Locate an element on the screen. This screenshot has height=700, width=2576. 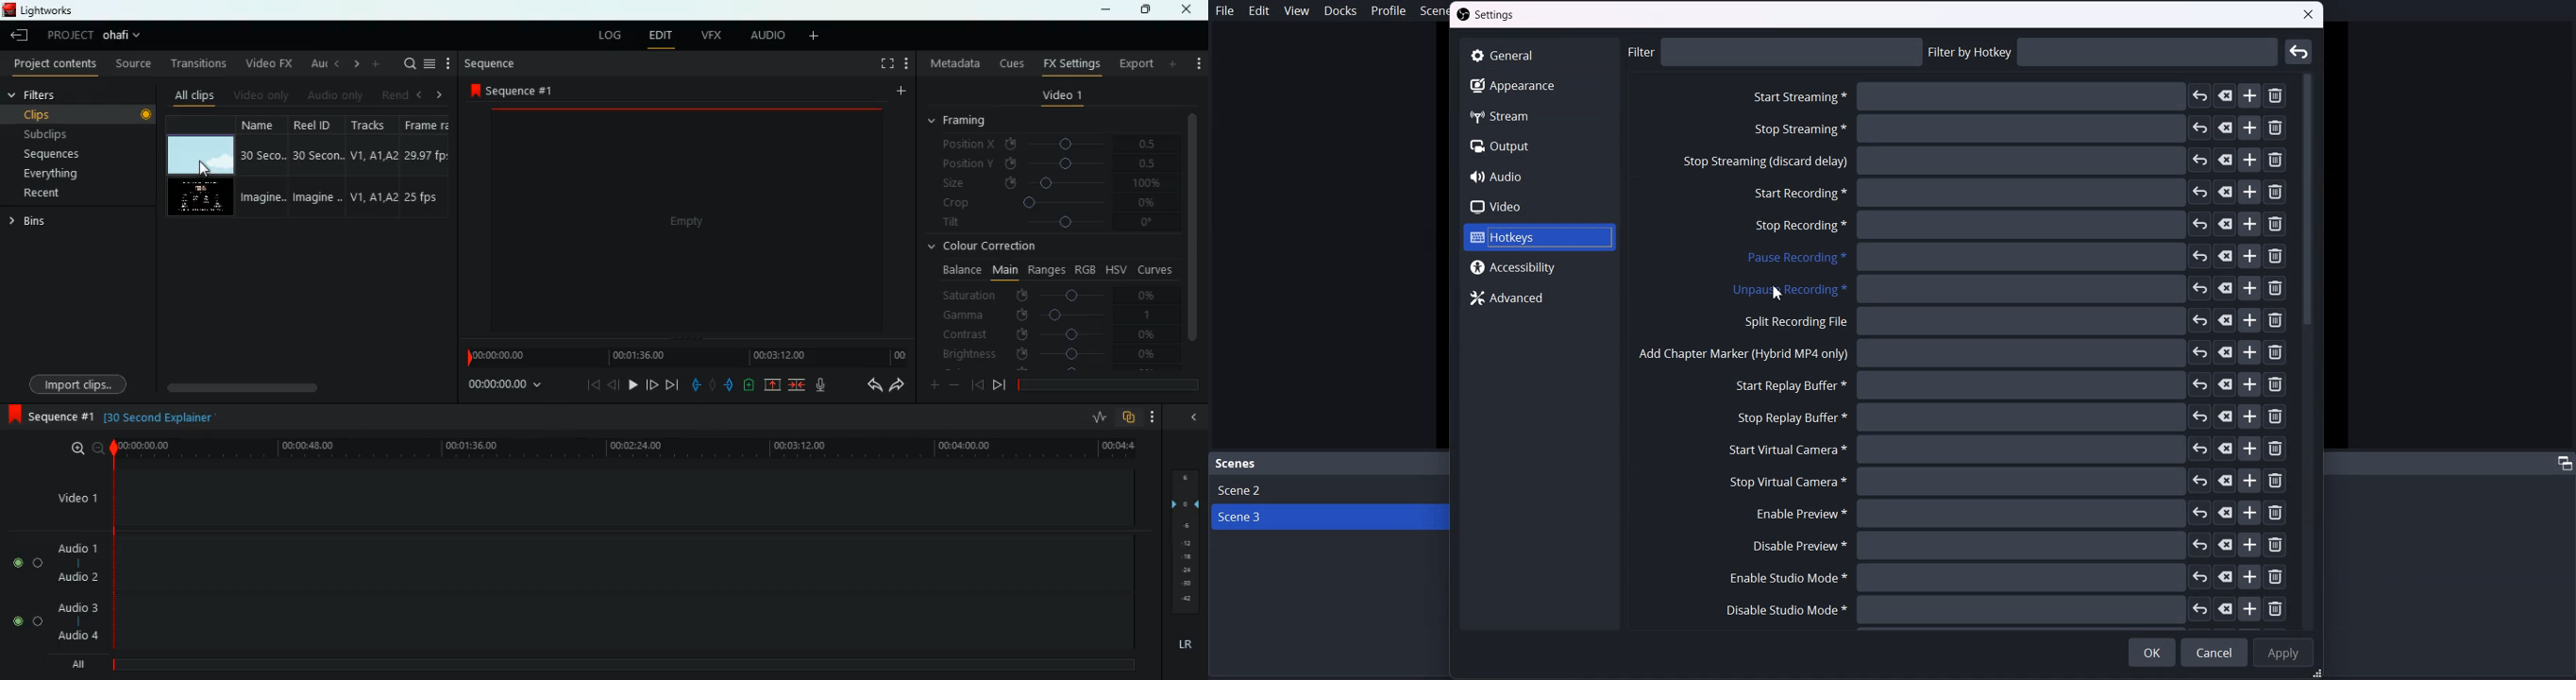
Stop replay buffer is located at coordinates (2009, 417).